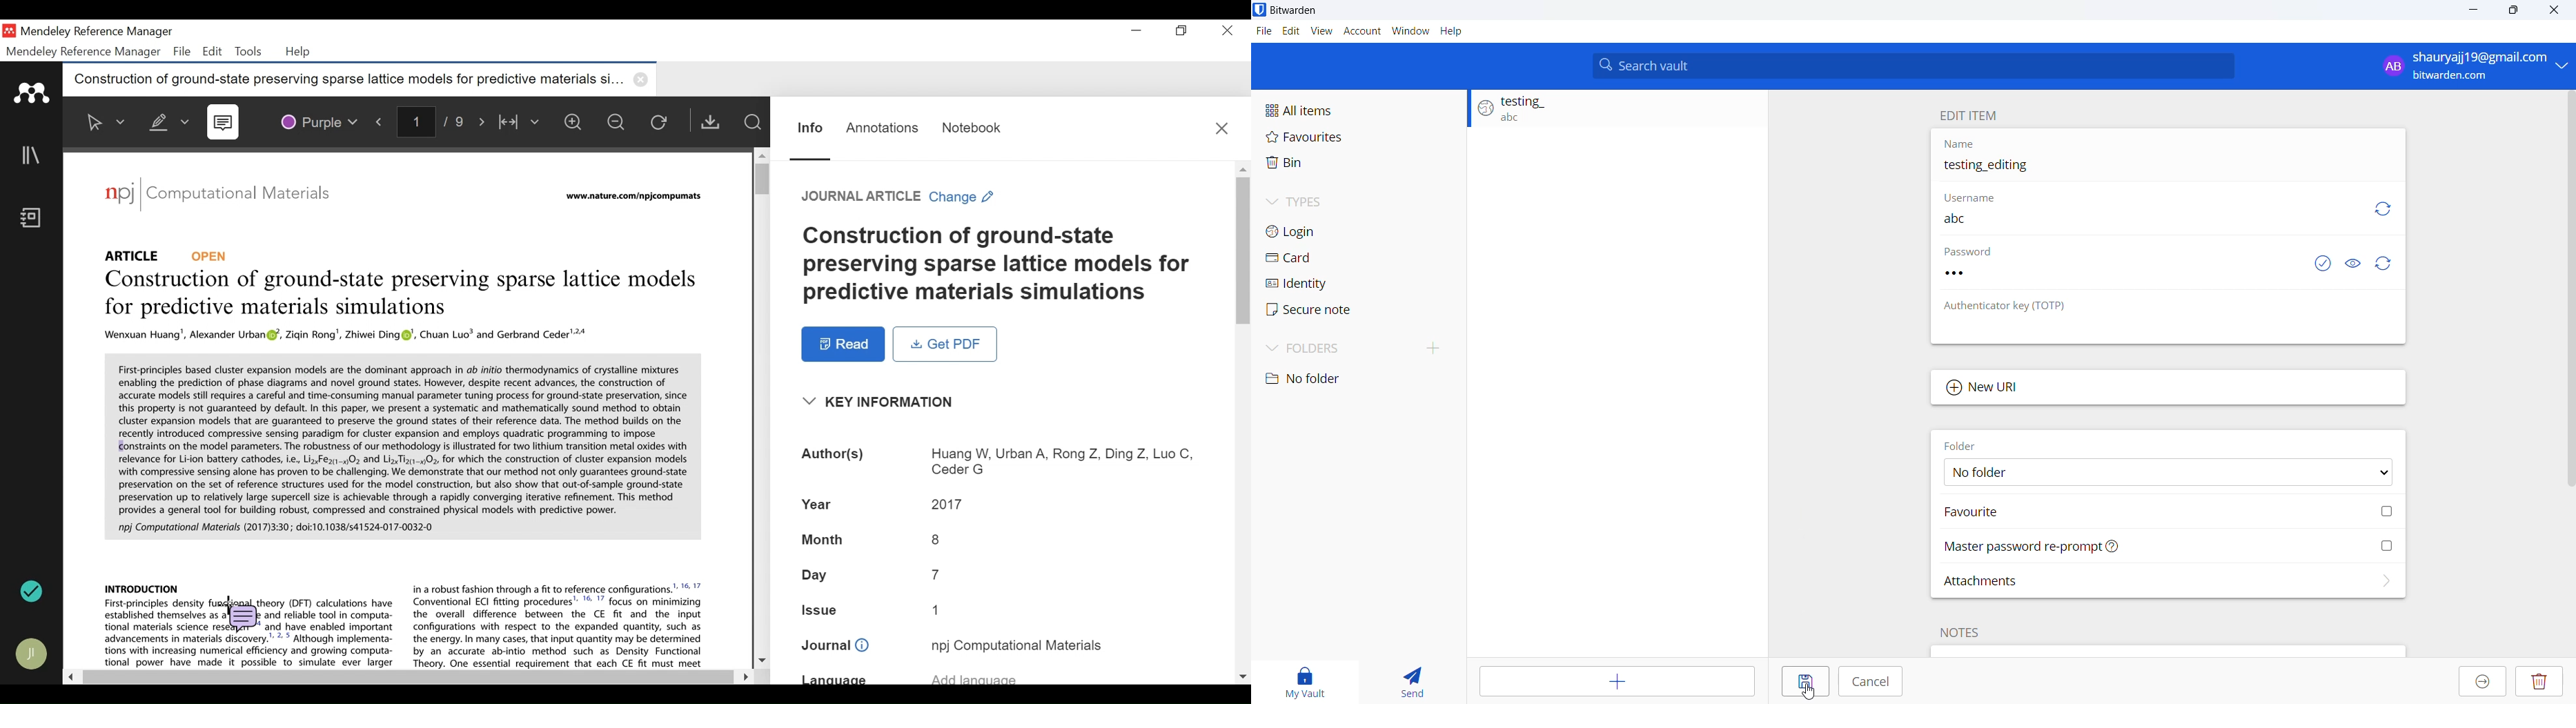 Image resolution: width=2576 pixels, height=728 pixels. What do you see at coordinates (1243, 252) in the screenshot?
I see `Vertical Scroll bar` at bounding box center [1243, 252].